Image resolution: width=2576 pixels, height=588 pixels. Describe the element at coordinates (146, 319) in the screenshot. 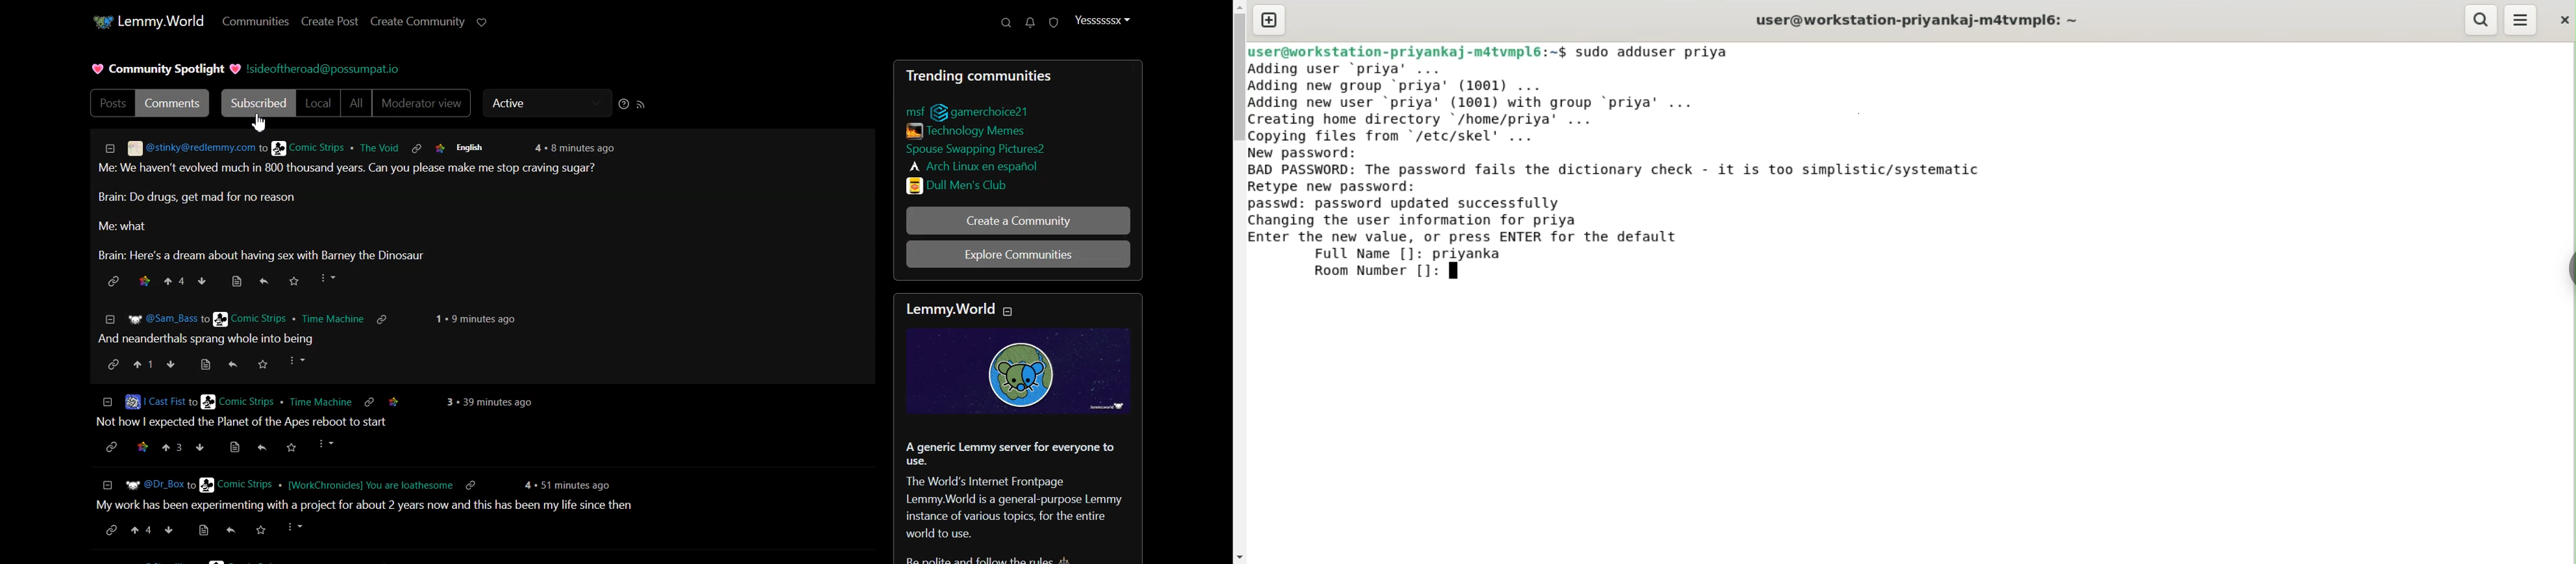

I see `username` at that location.